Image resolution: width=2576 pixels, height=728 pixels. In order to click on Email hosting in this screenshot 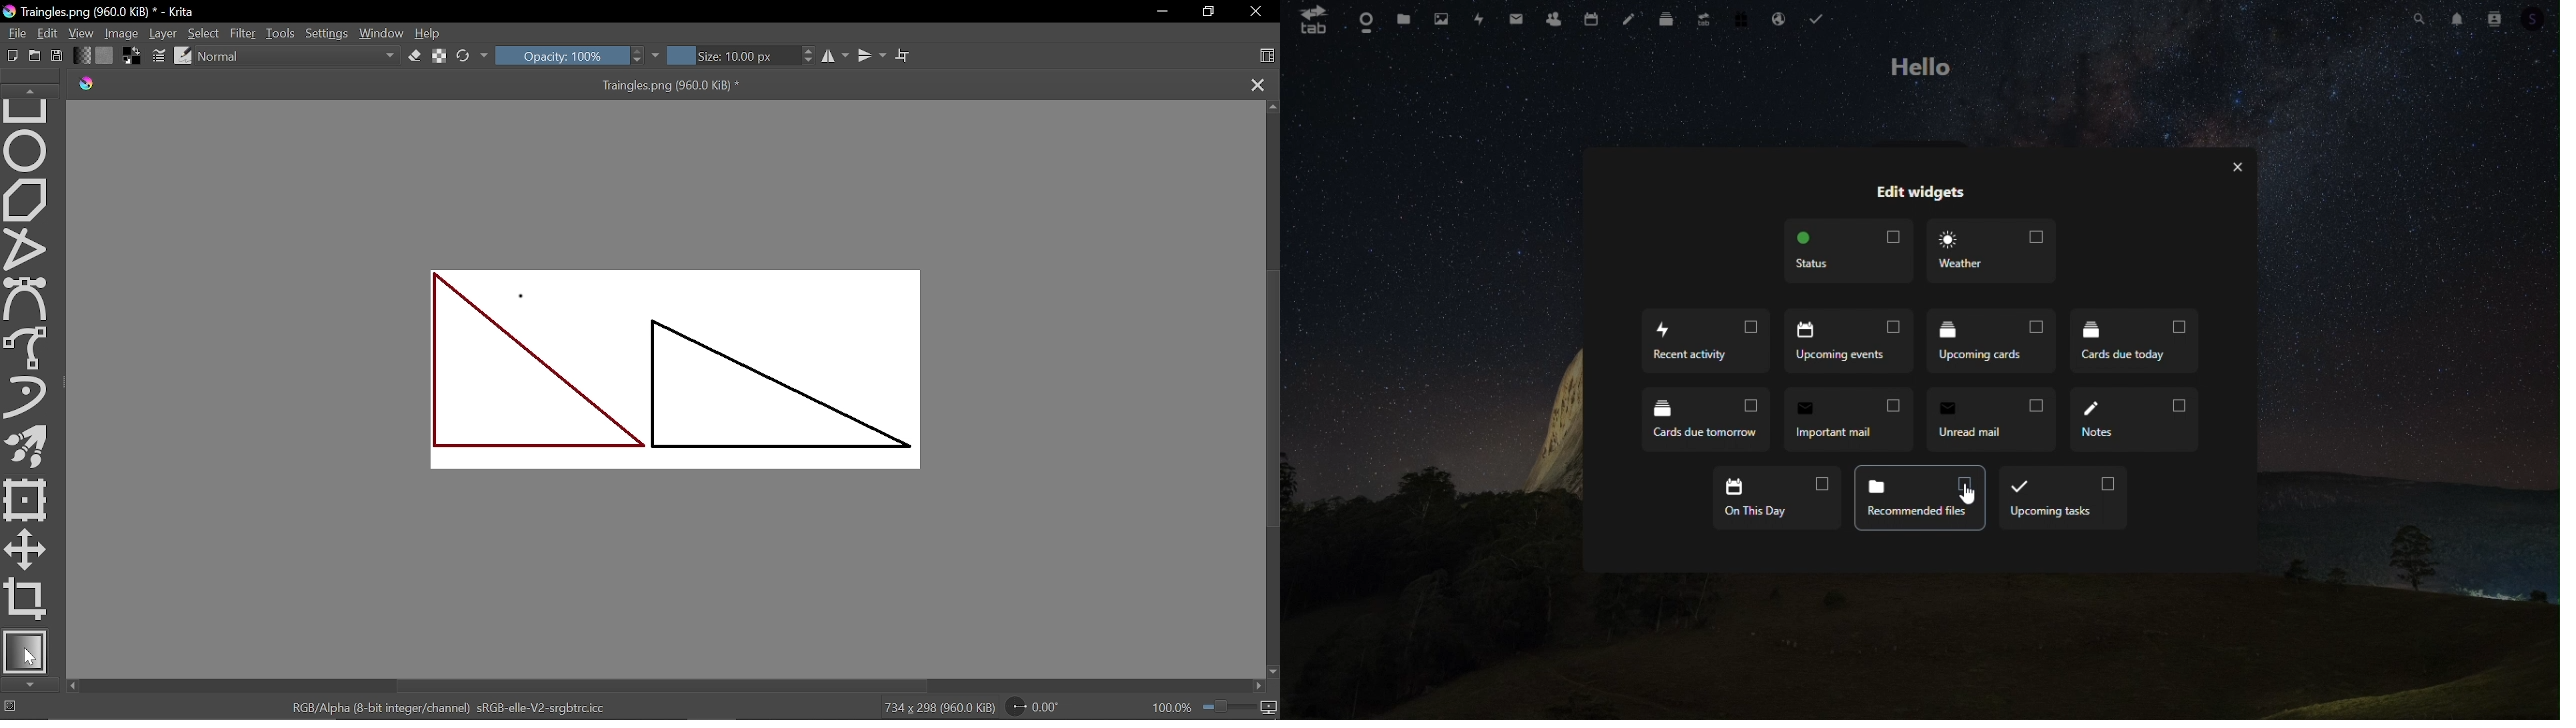, I will do `click(1779, 22)`.